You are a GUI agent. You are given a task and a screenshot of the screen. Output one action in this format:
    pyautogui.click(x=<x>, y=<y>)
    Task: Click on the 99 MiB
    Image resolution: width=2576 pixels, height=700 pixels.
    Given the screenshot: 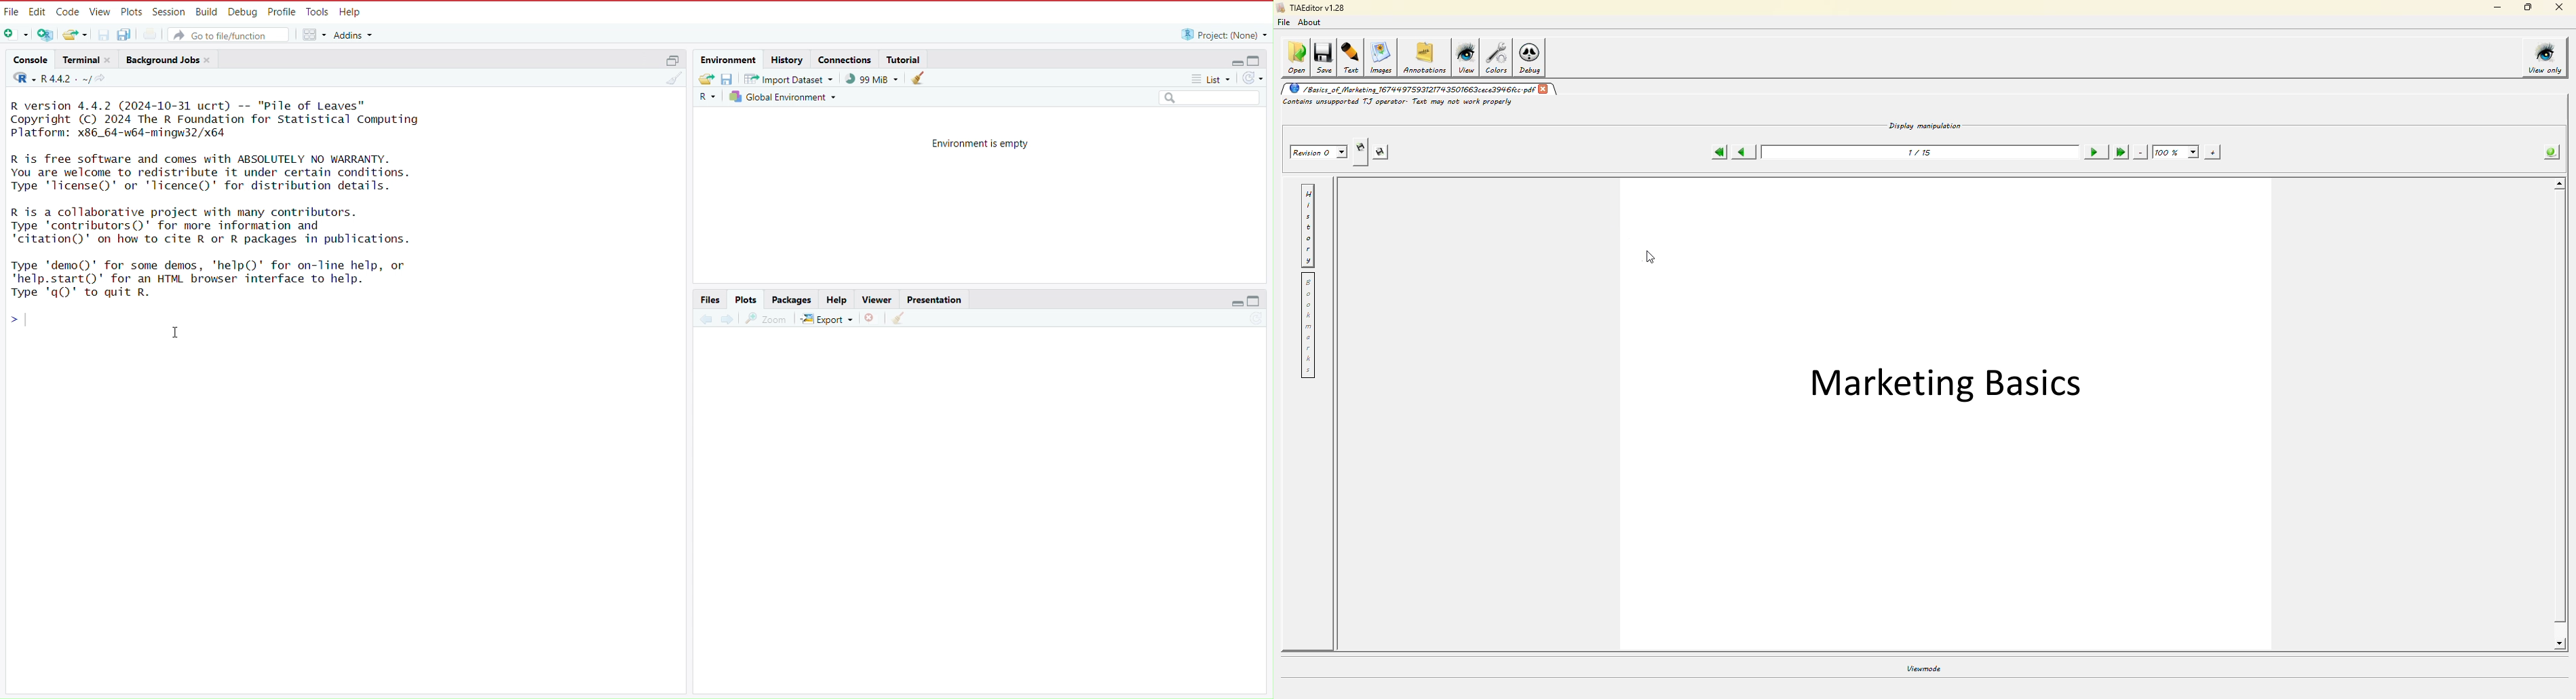 What is the action you would take?
    pyautogui.click(x=872, y=79)
    